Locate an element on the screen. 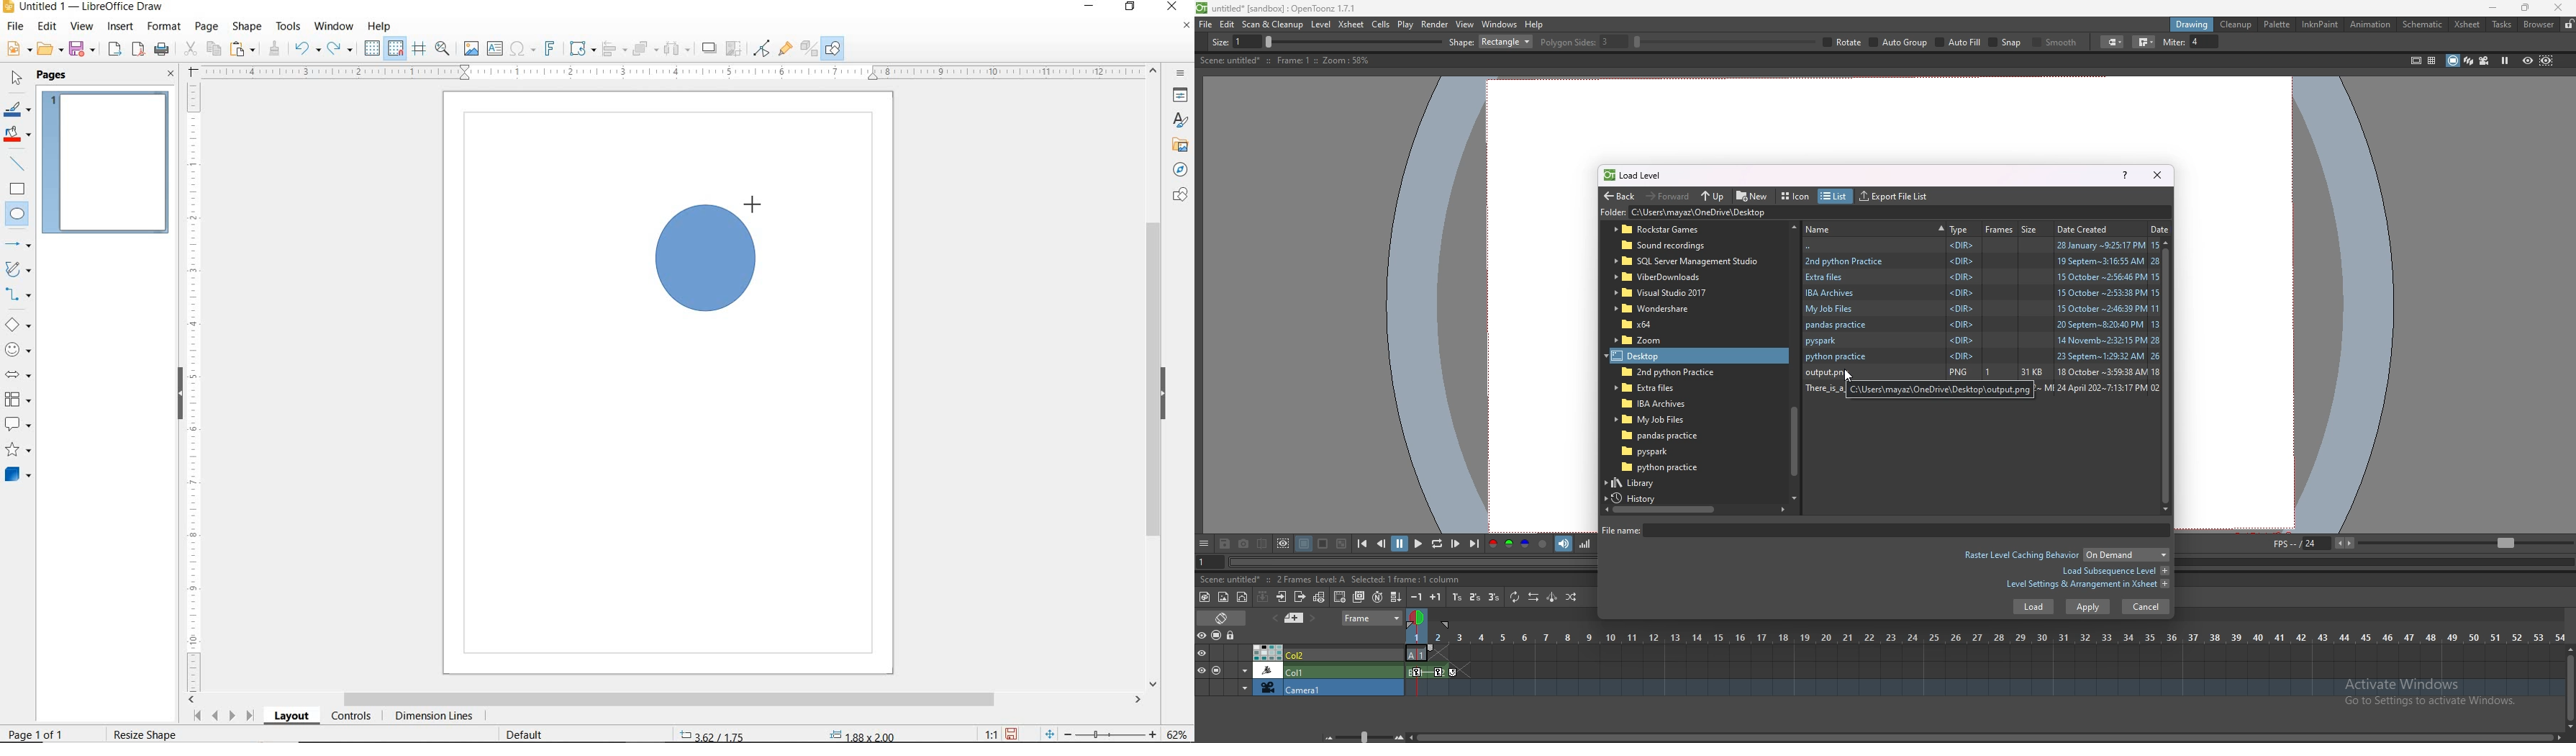 The height and width of the screenshot is (756, 2576). PAGE 1 is located at coordinates (106, 167).